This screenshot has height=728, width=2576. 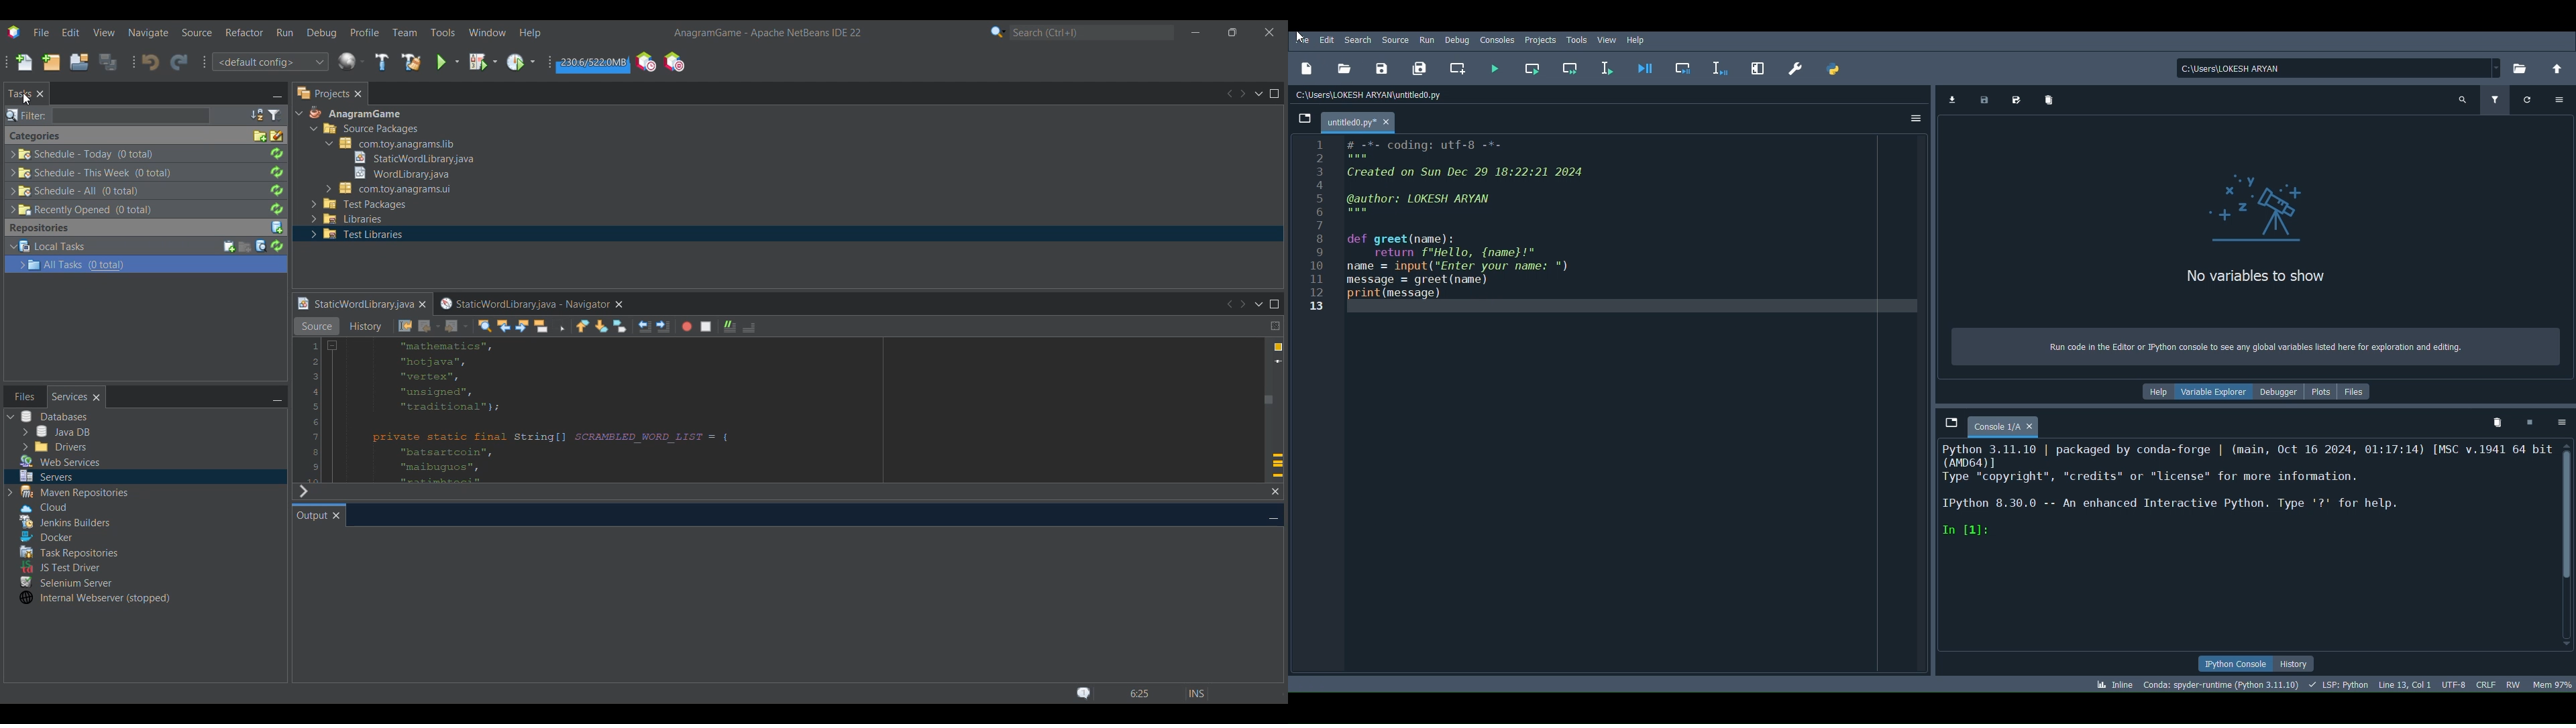 What do you see at coordinates (1611, 38) in the screenshot?
I see `View` at bounding box center [1611, 38].